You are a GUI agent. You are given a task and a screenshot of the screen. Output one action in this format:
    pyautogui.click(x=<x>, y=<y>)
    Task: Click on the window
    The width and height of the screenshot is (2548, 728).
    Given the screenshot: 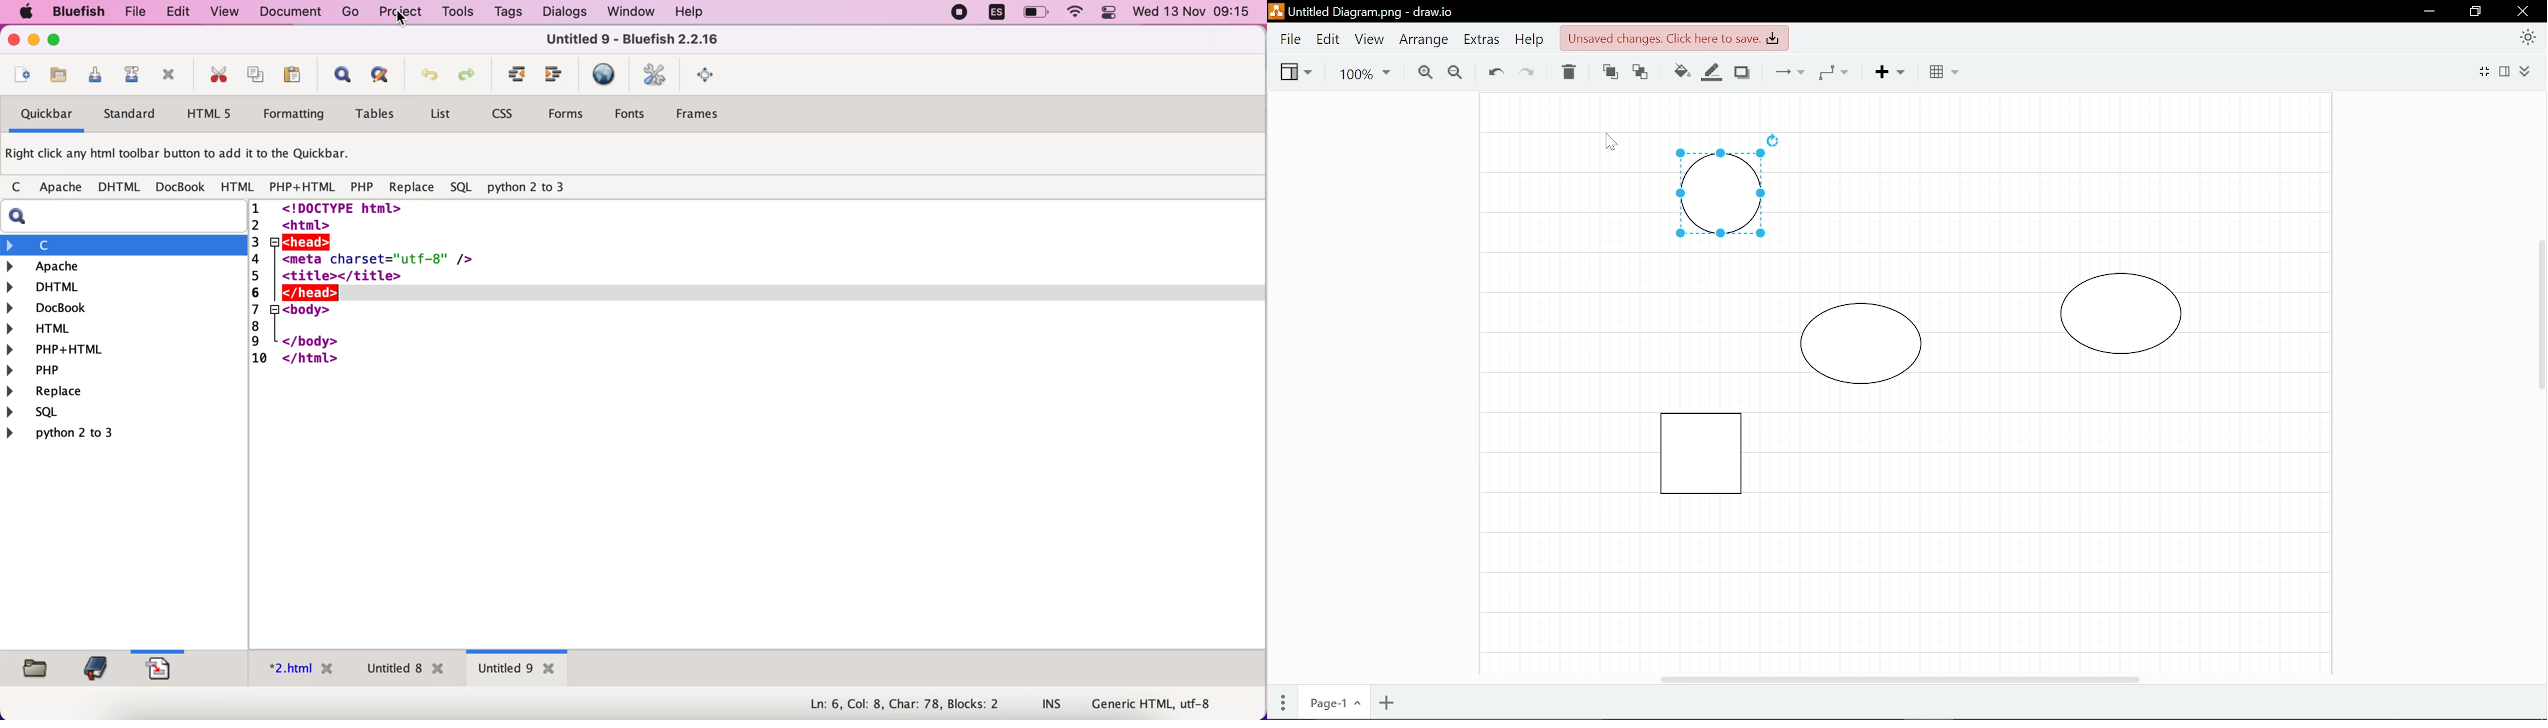 What is the action you would take?
    pyautogui.click(x=627, y=12)
    